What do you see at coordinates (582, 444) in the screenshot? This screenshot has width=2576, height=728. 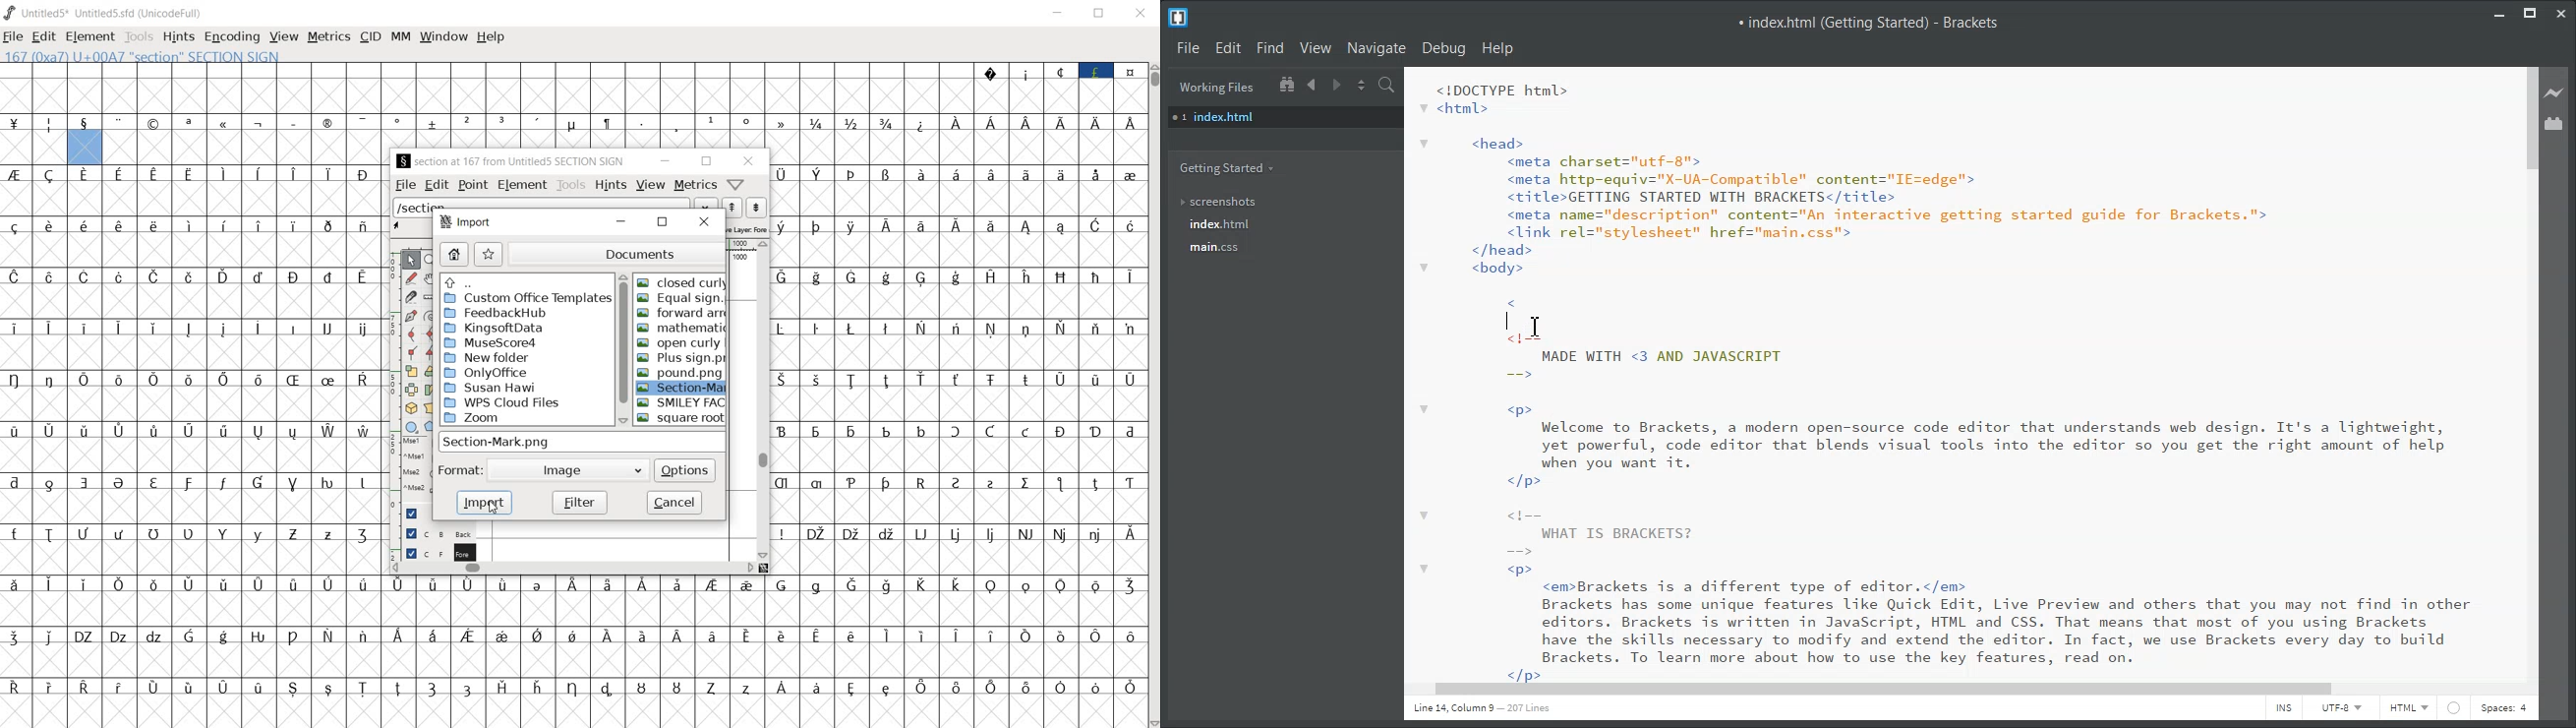 I see `section-mark.png` at bounding box center [582, 444].